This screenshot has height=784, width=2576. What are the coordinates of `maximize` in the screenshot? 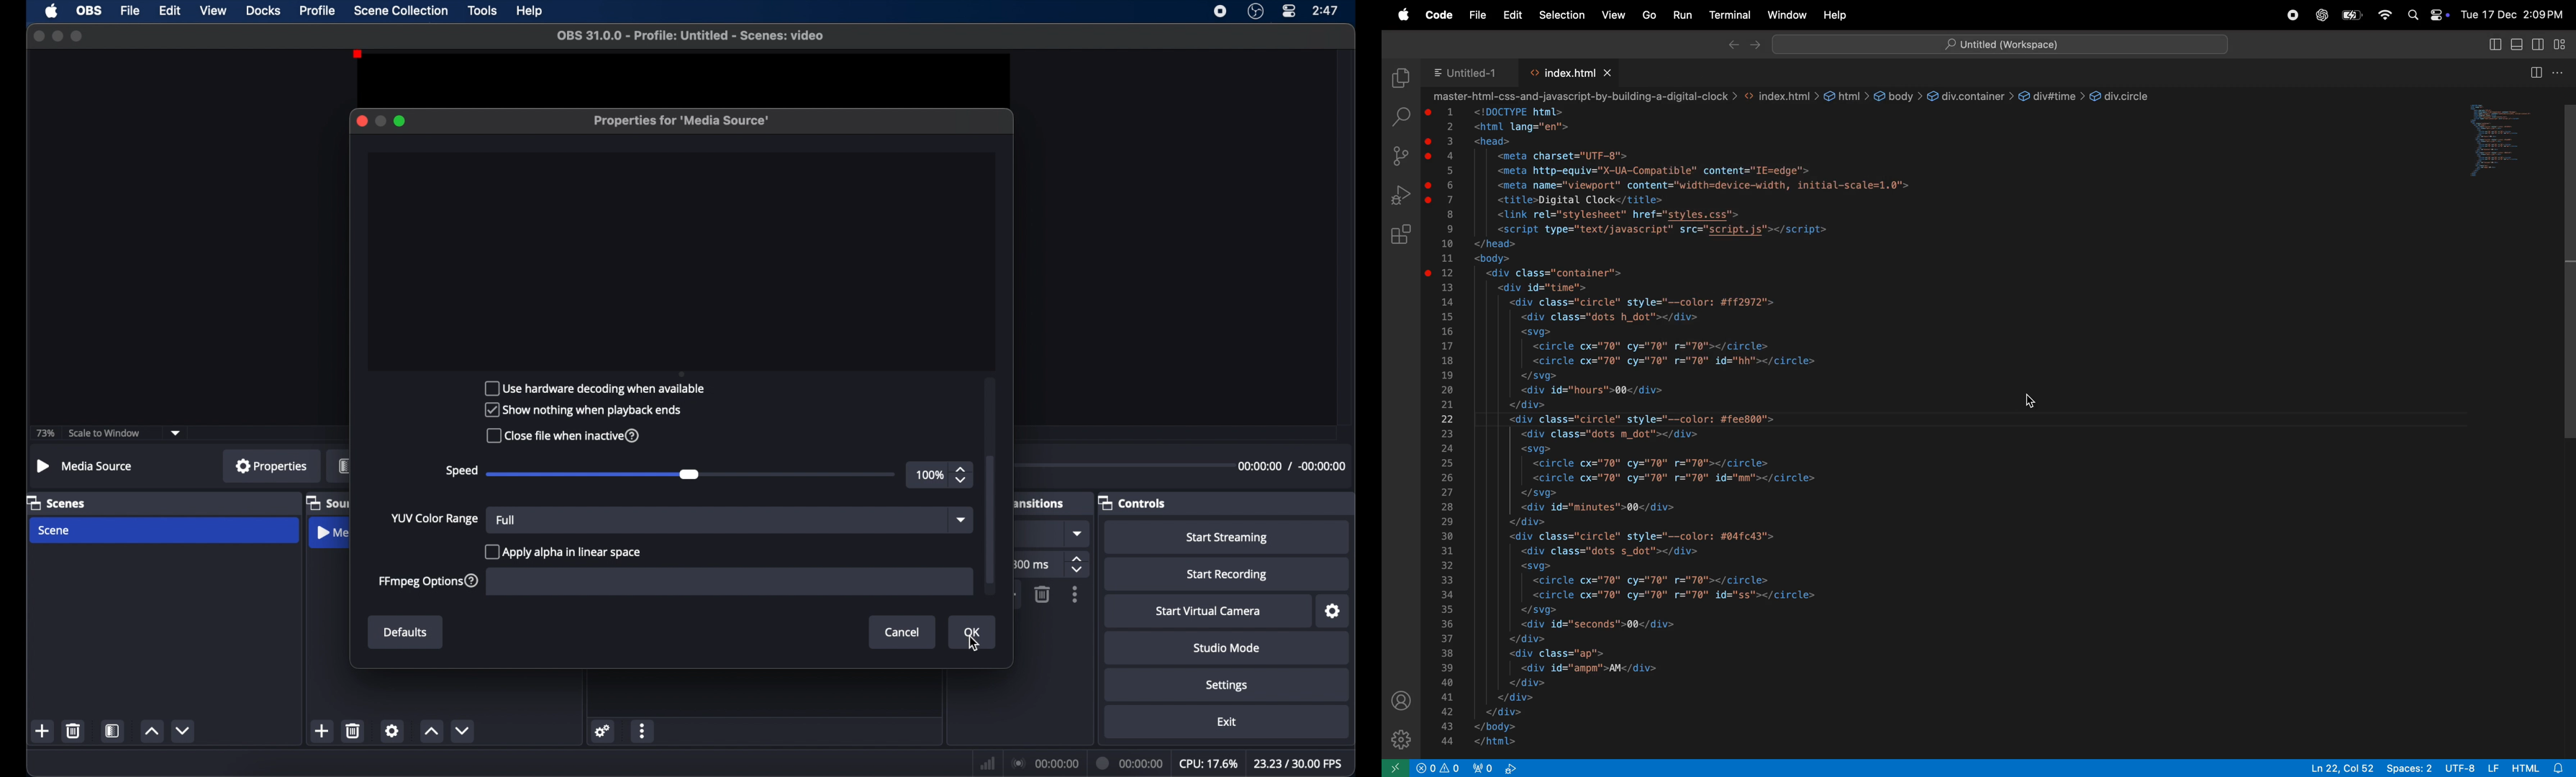 It's located at (78, 37).